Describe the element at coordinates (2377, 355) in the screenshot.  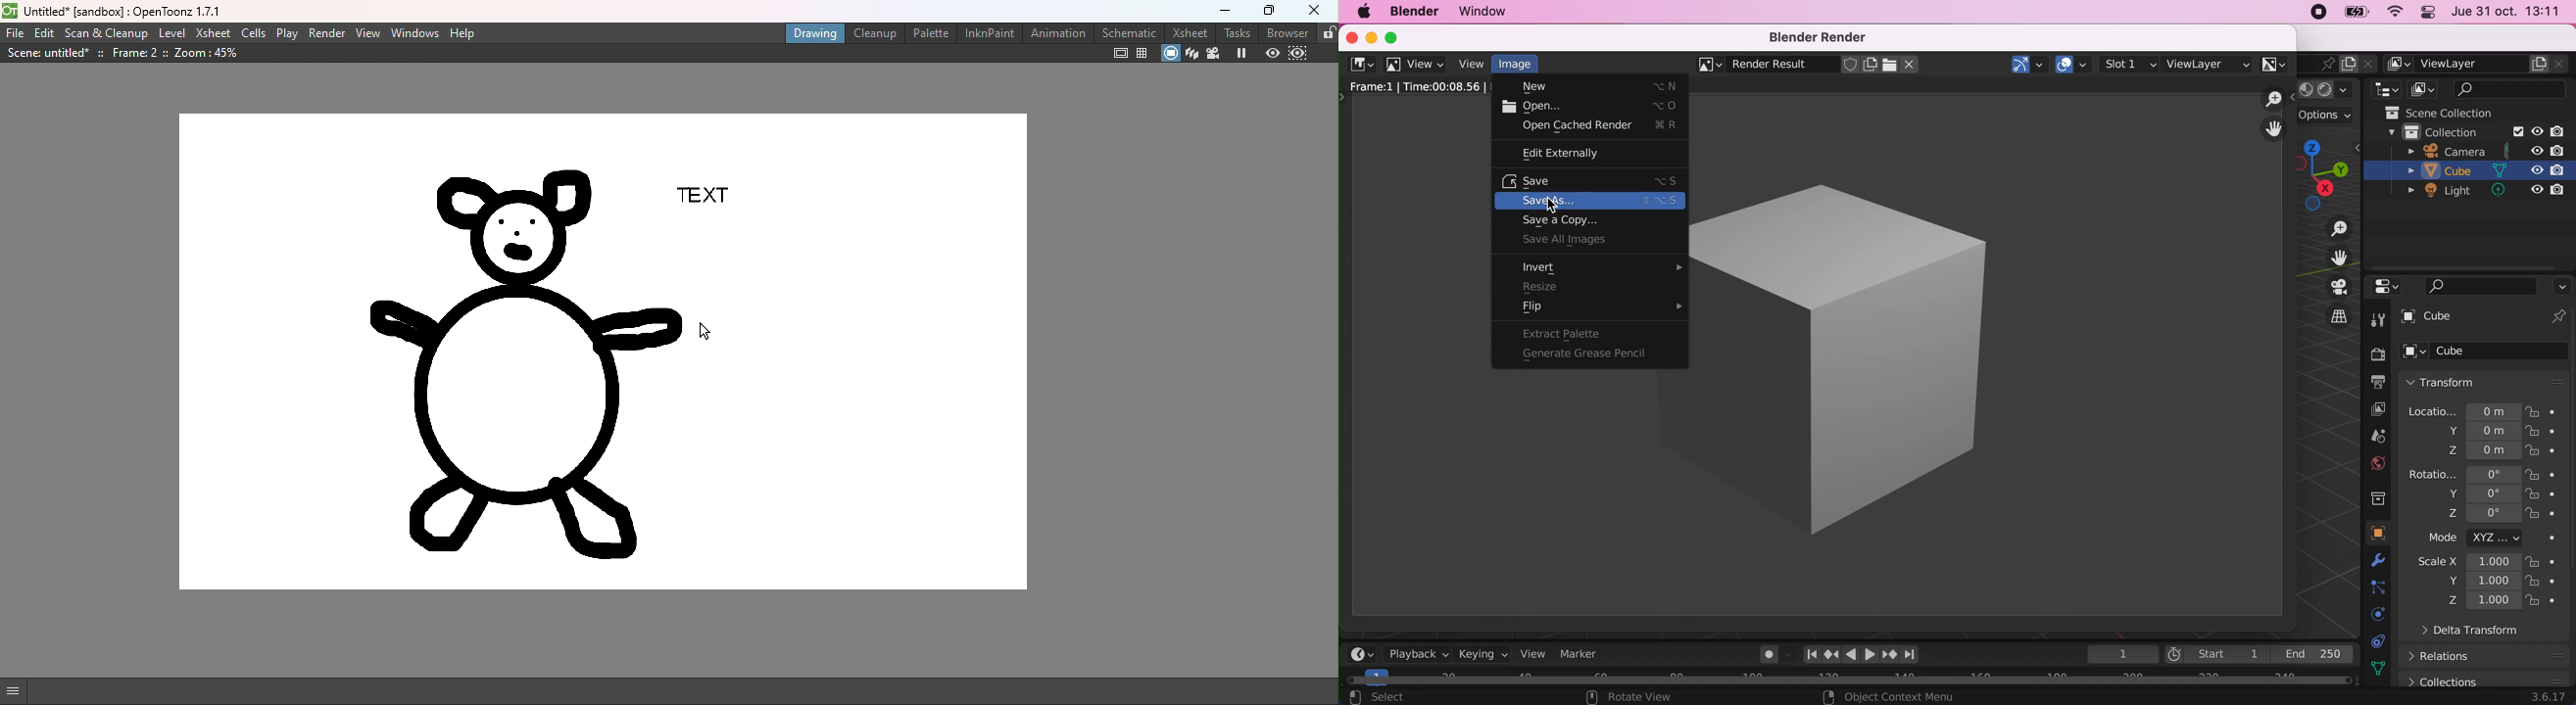
I see `render` at that location.